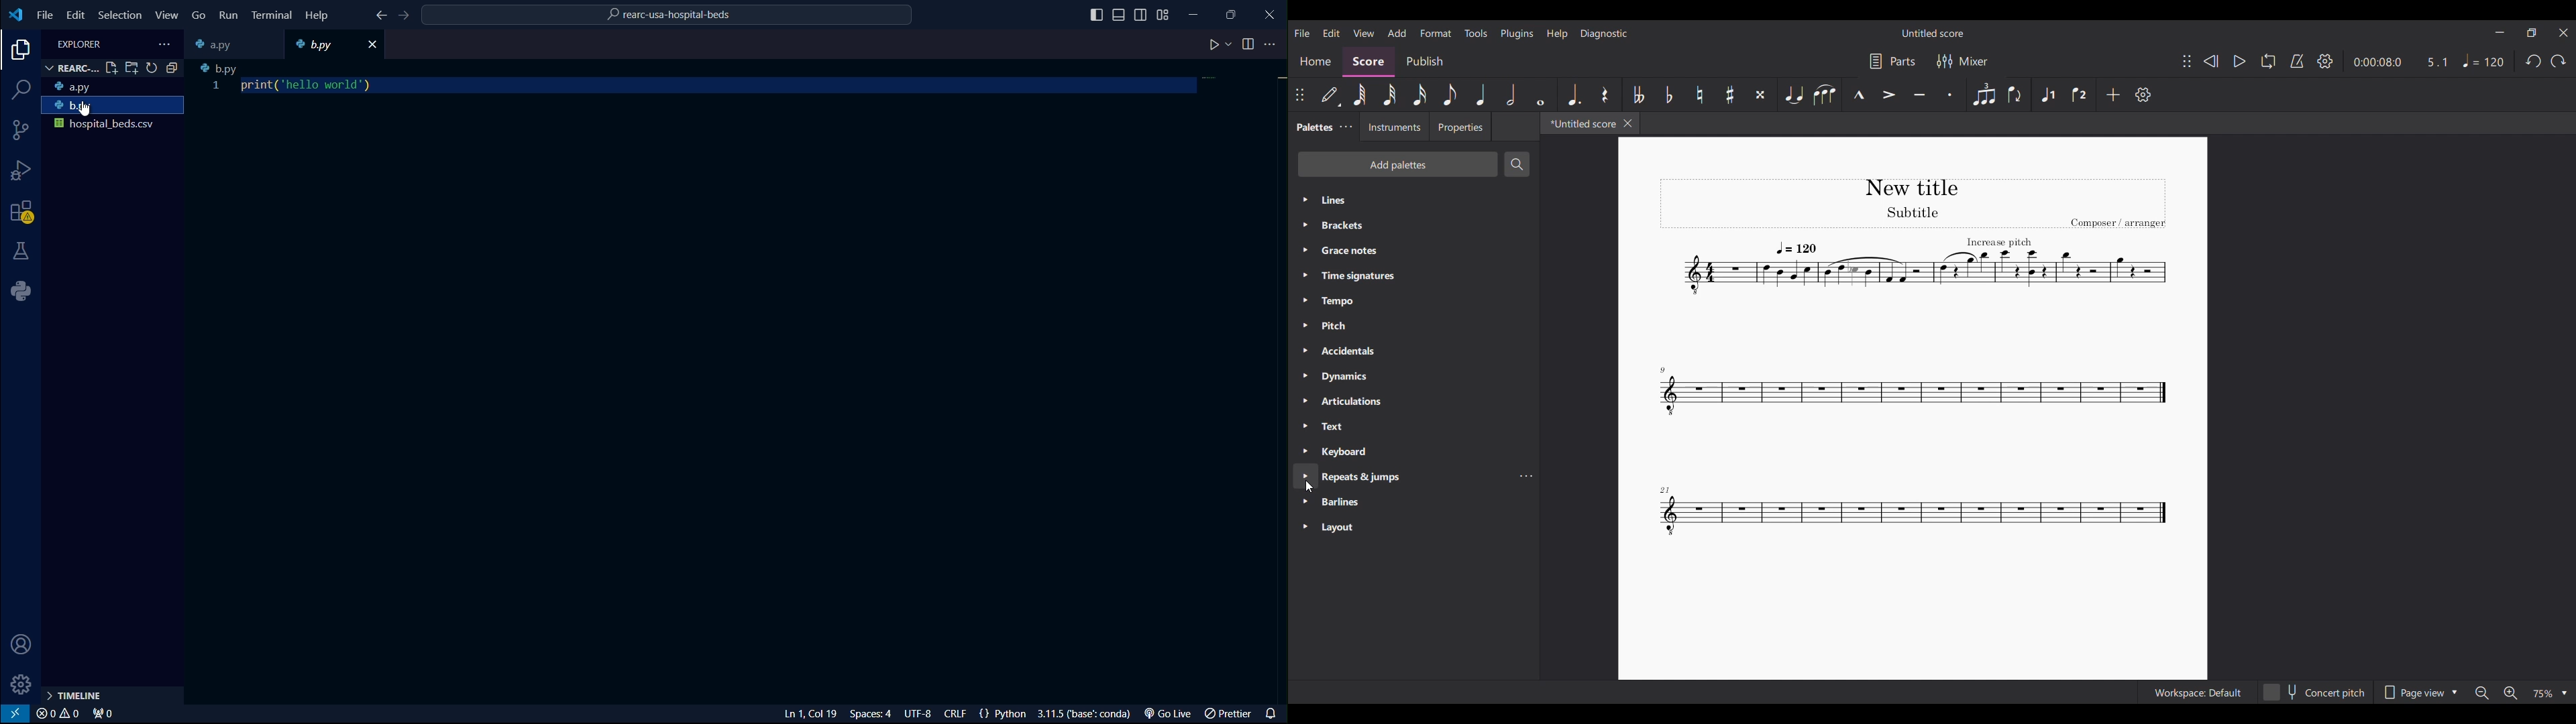 The image size is (2576, 728). I want to click on hospital_beds.csv, so click(109, 125).